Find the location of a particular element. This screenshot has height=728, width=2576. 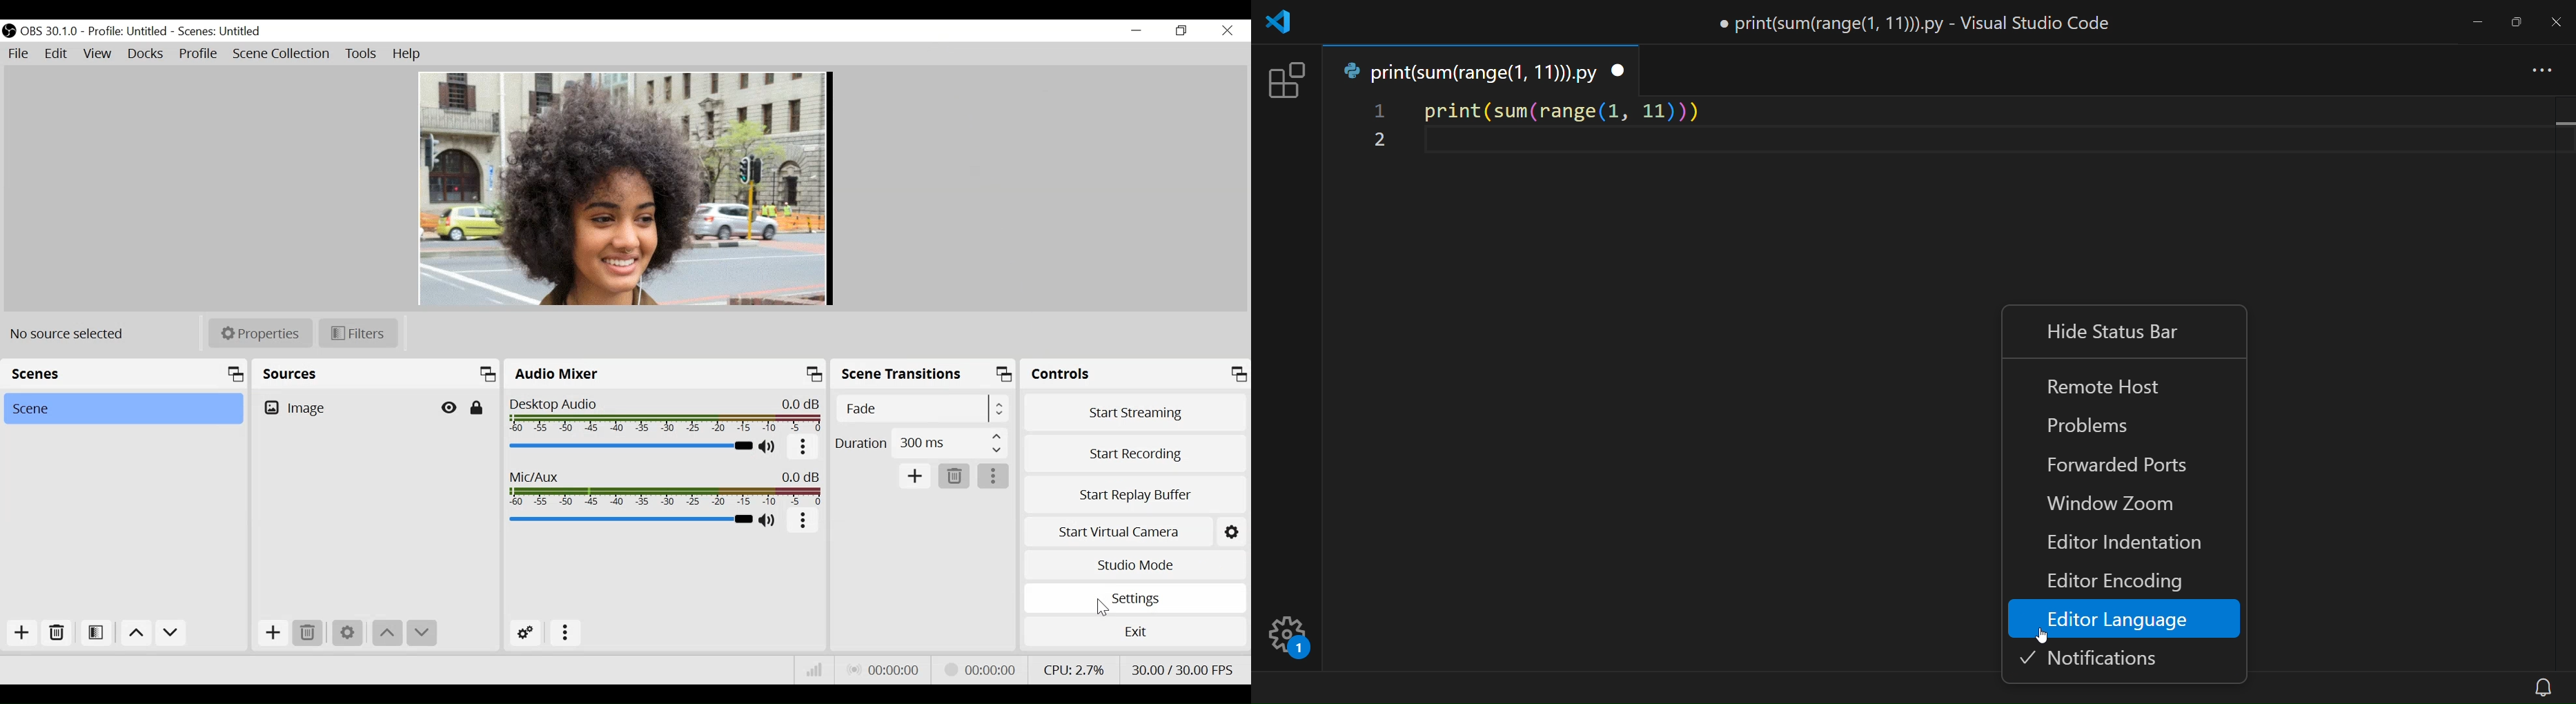

Exit is located at coordinates (1135, 636).